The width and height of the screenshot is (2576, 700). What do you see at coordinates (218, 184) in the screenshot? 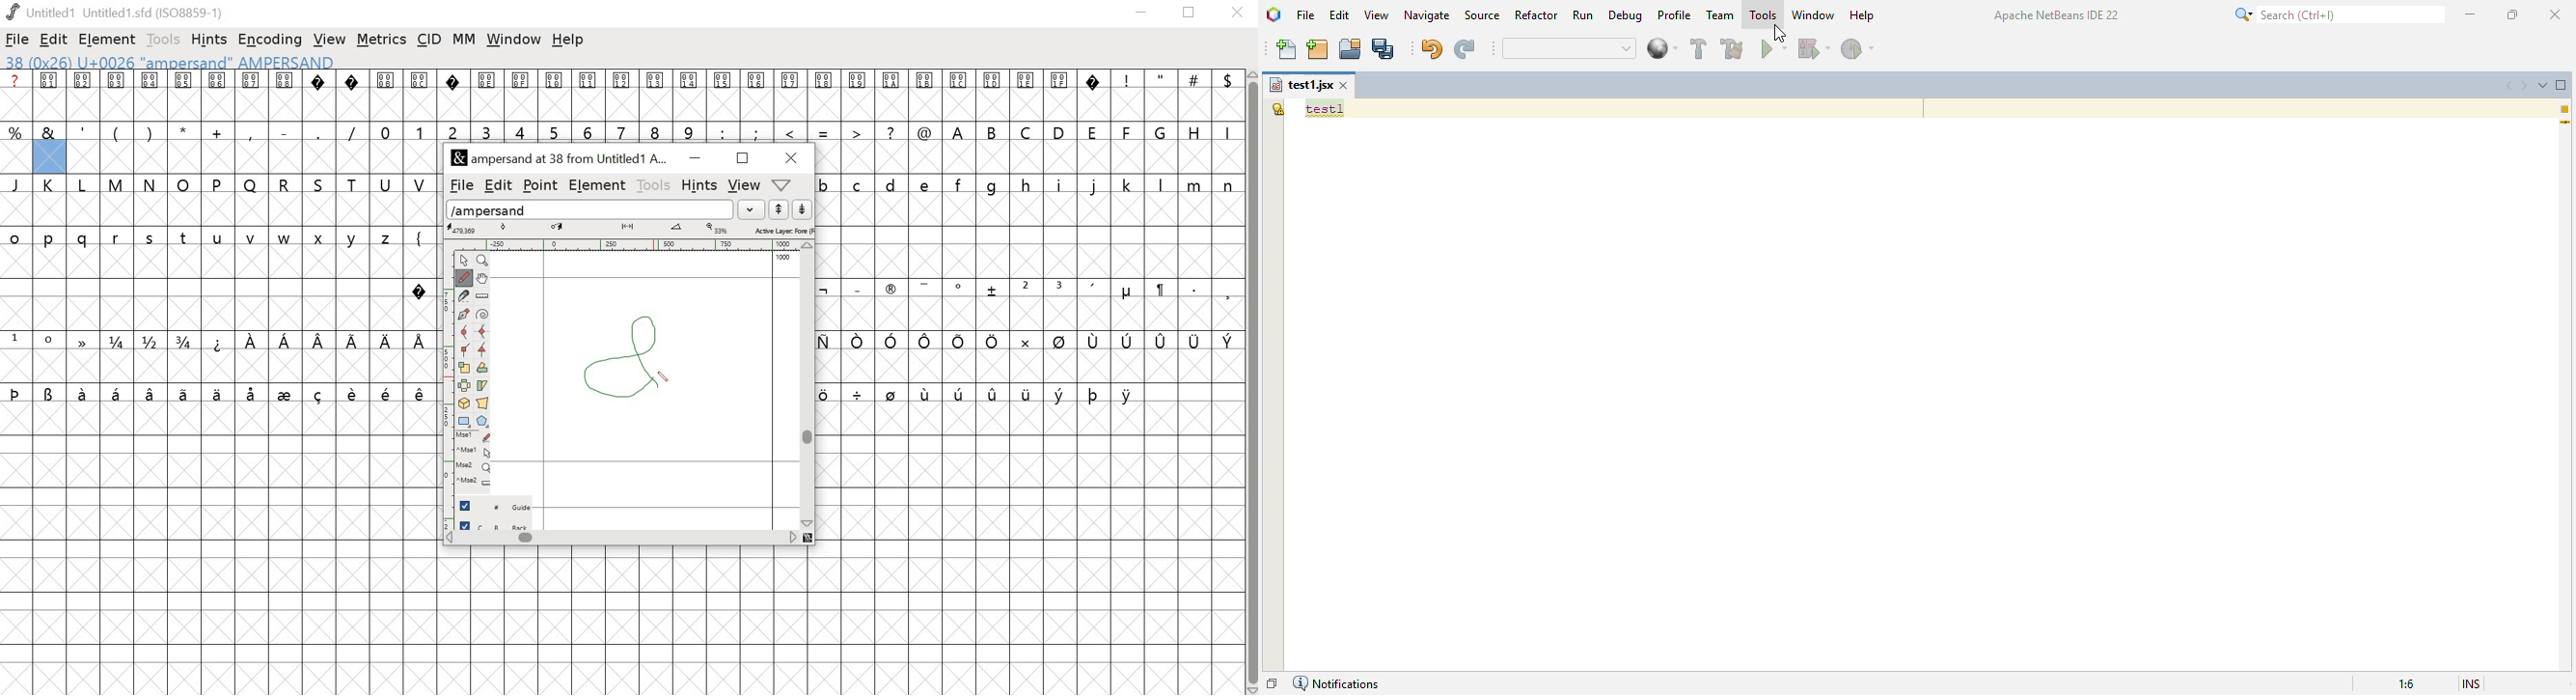
I see `P` at bounding box center [218, 184].